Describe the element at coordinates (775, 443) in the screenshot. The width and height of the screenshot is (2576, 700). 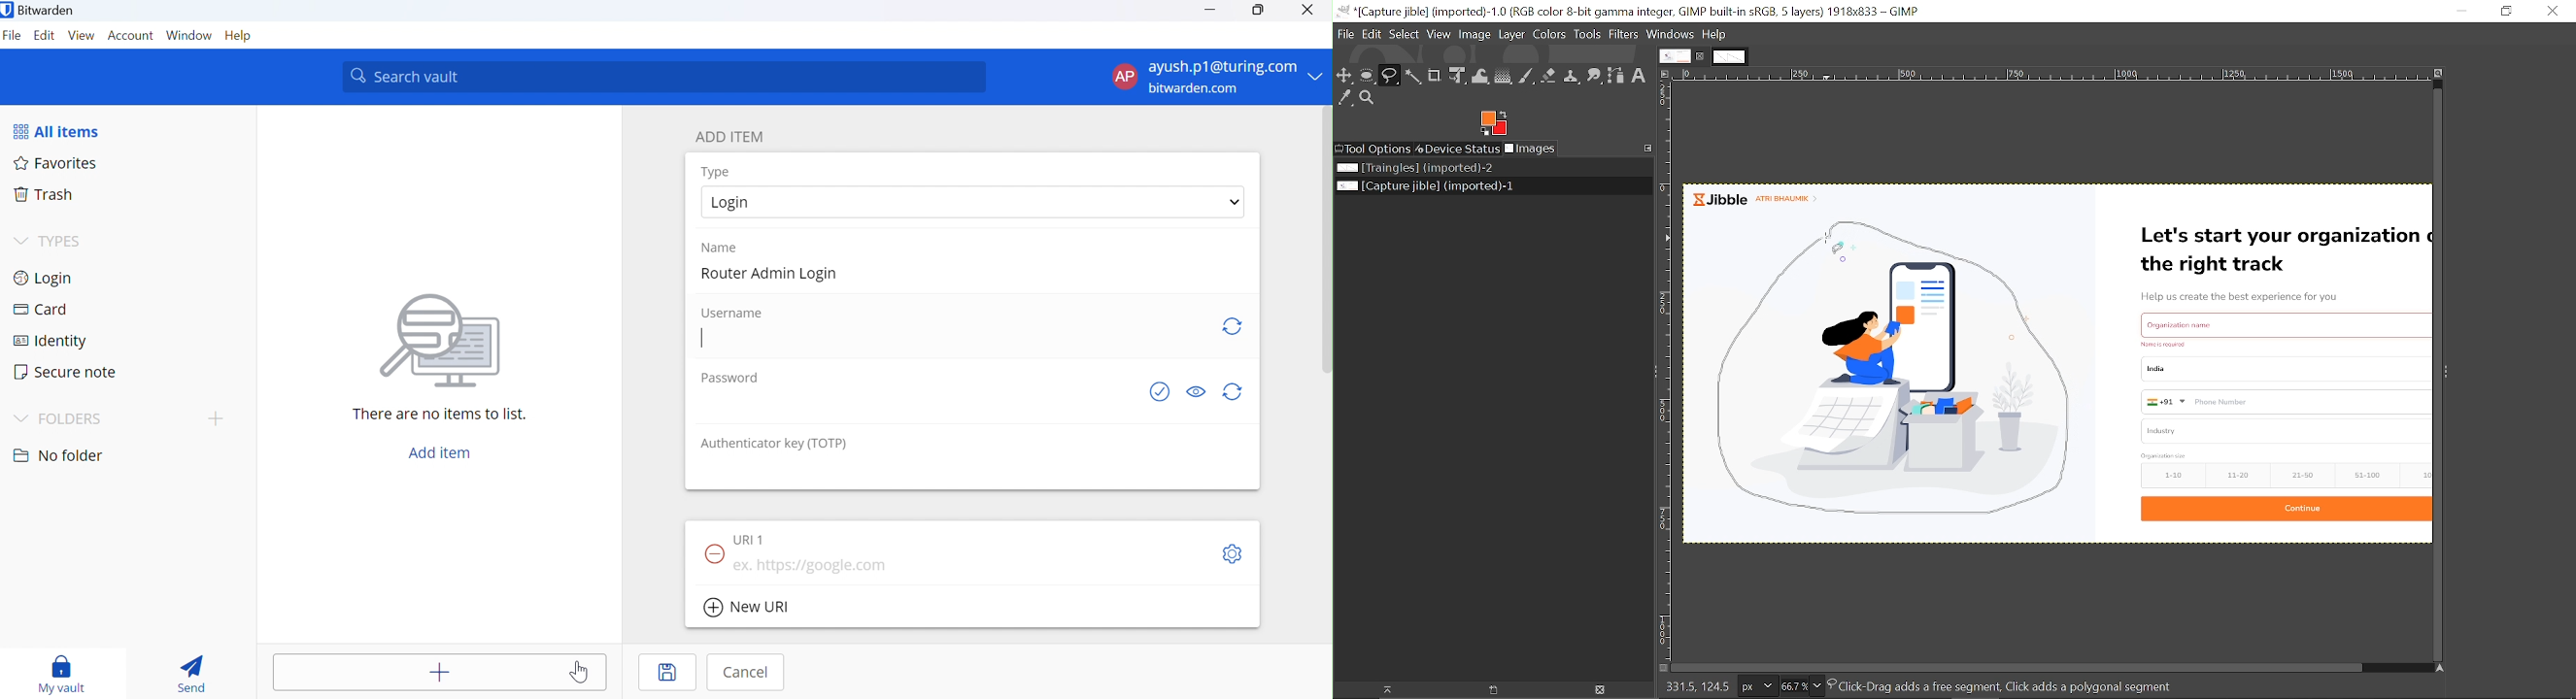
I see `Authenticator key (TOTP)` at that location.